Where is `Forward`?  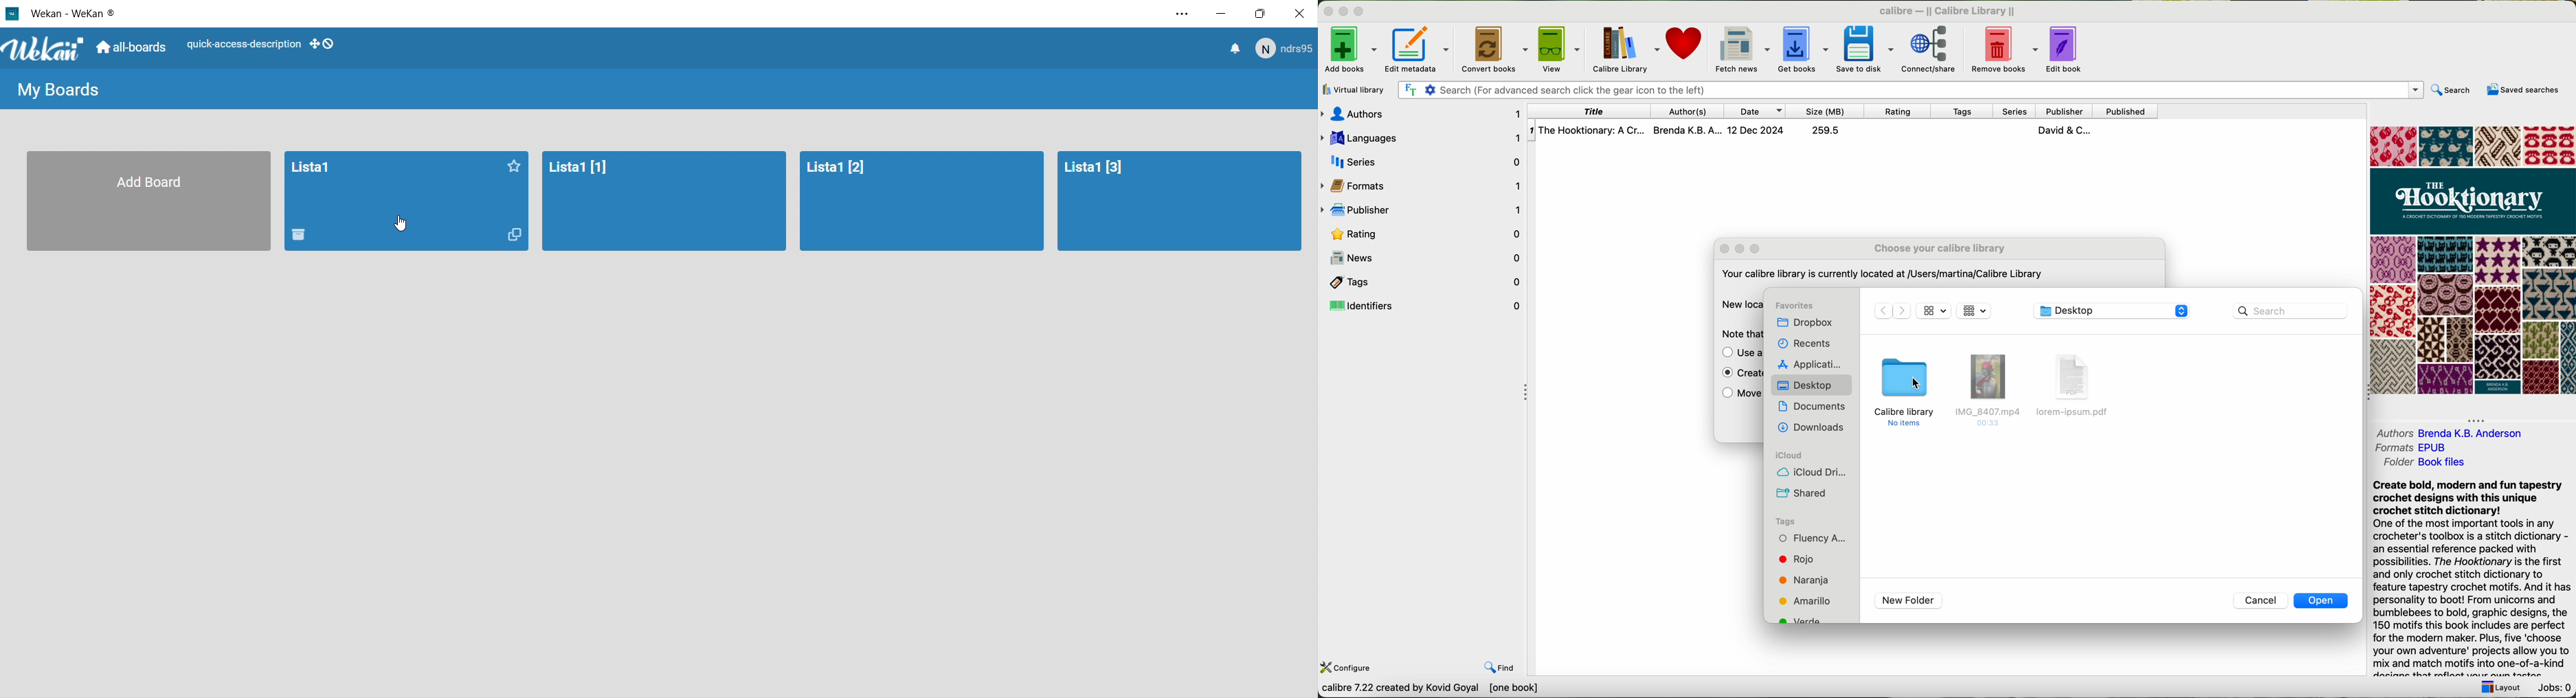 Forward is located at coordinates (1903, 311).